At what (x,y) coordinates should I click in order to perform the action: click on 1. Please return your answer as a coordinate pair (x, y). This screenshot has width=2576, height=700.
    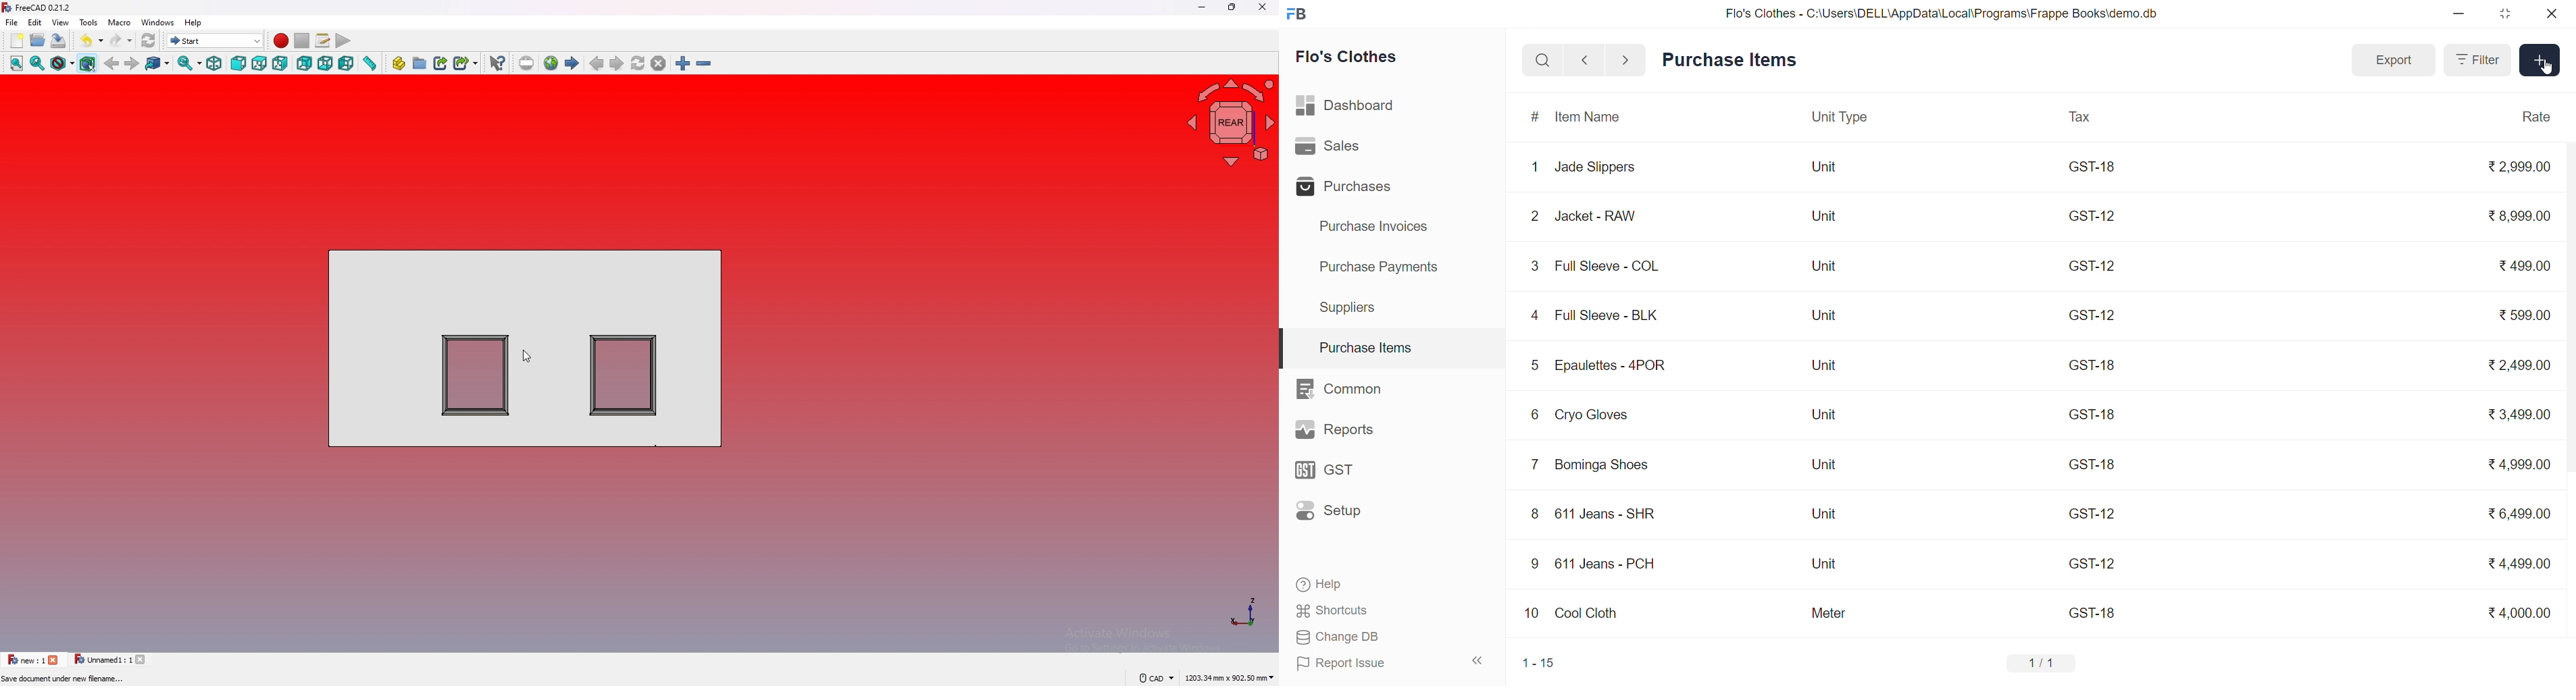
    Looking at the image, I should click on (1535, 167).